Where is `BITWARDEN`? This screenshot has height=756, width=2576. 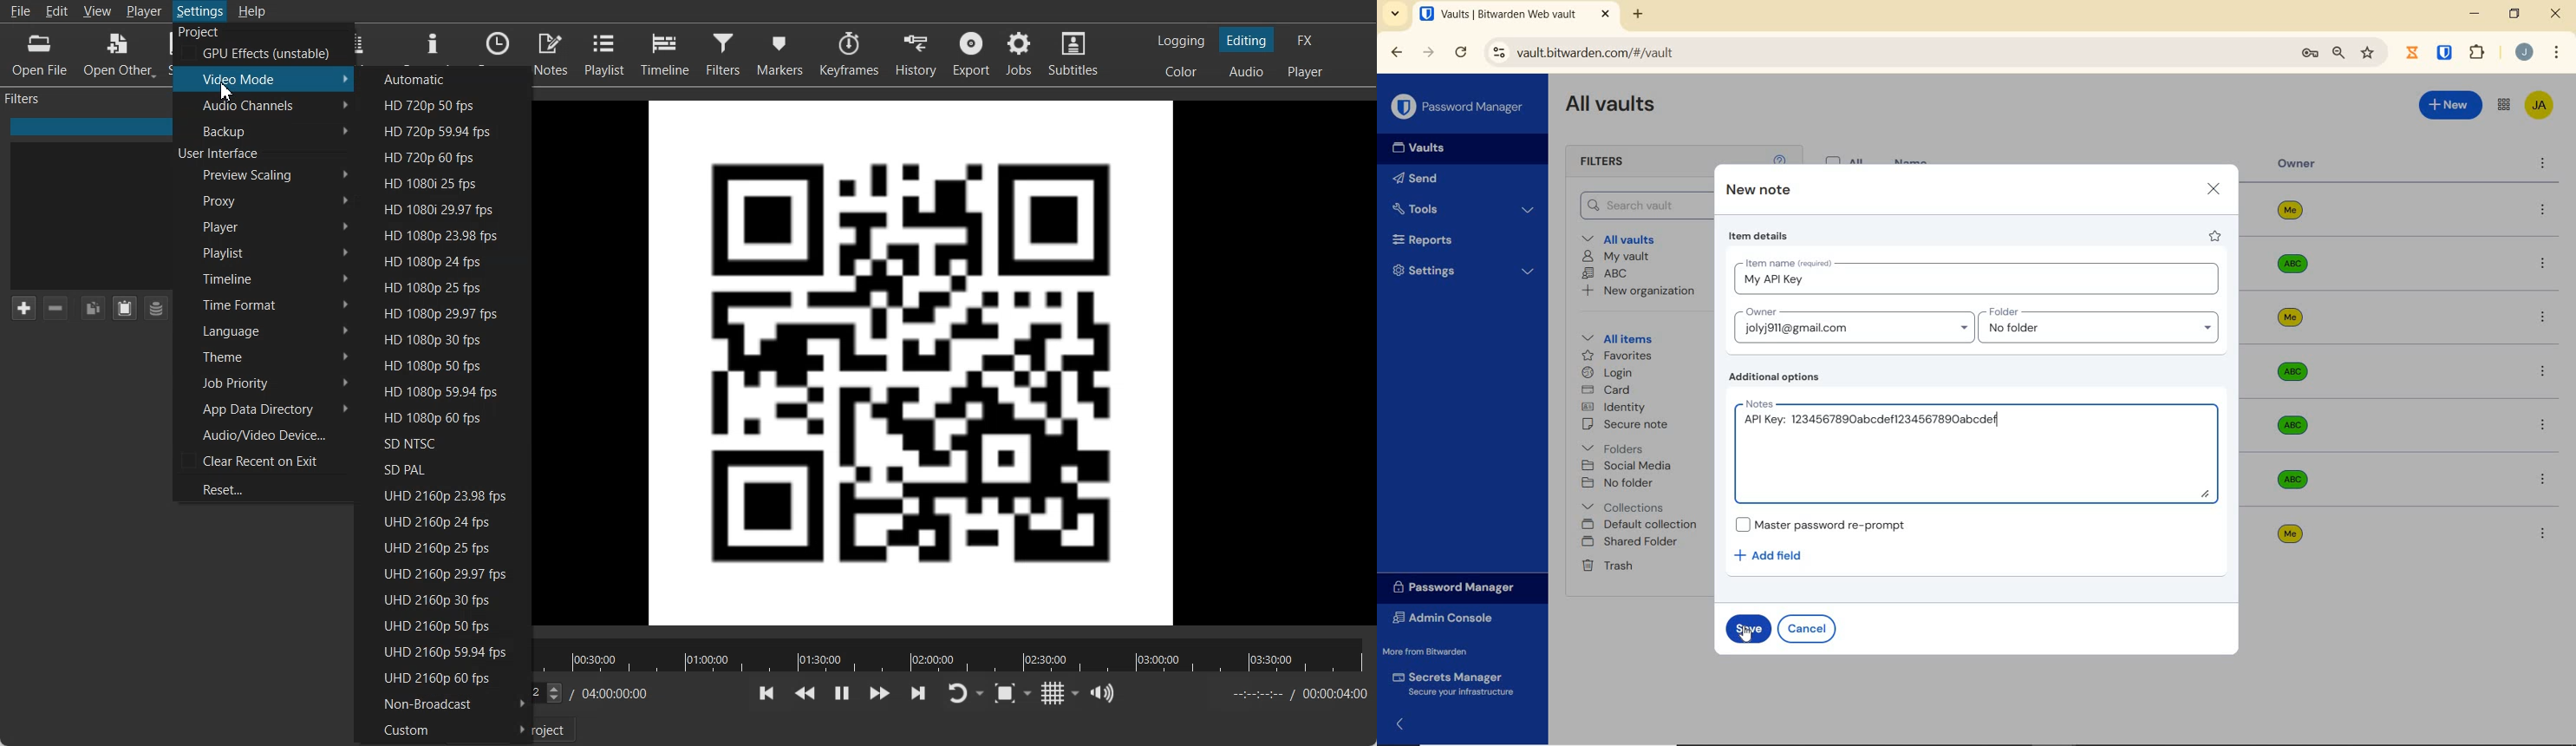 BITWARDEN is located at coordinates (2446, 53).